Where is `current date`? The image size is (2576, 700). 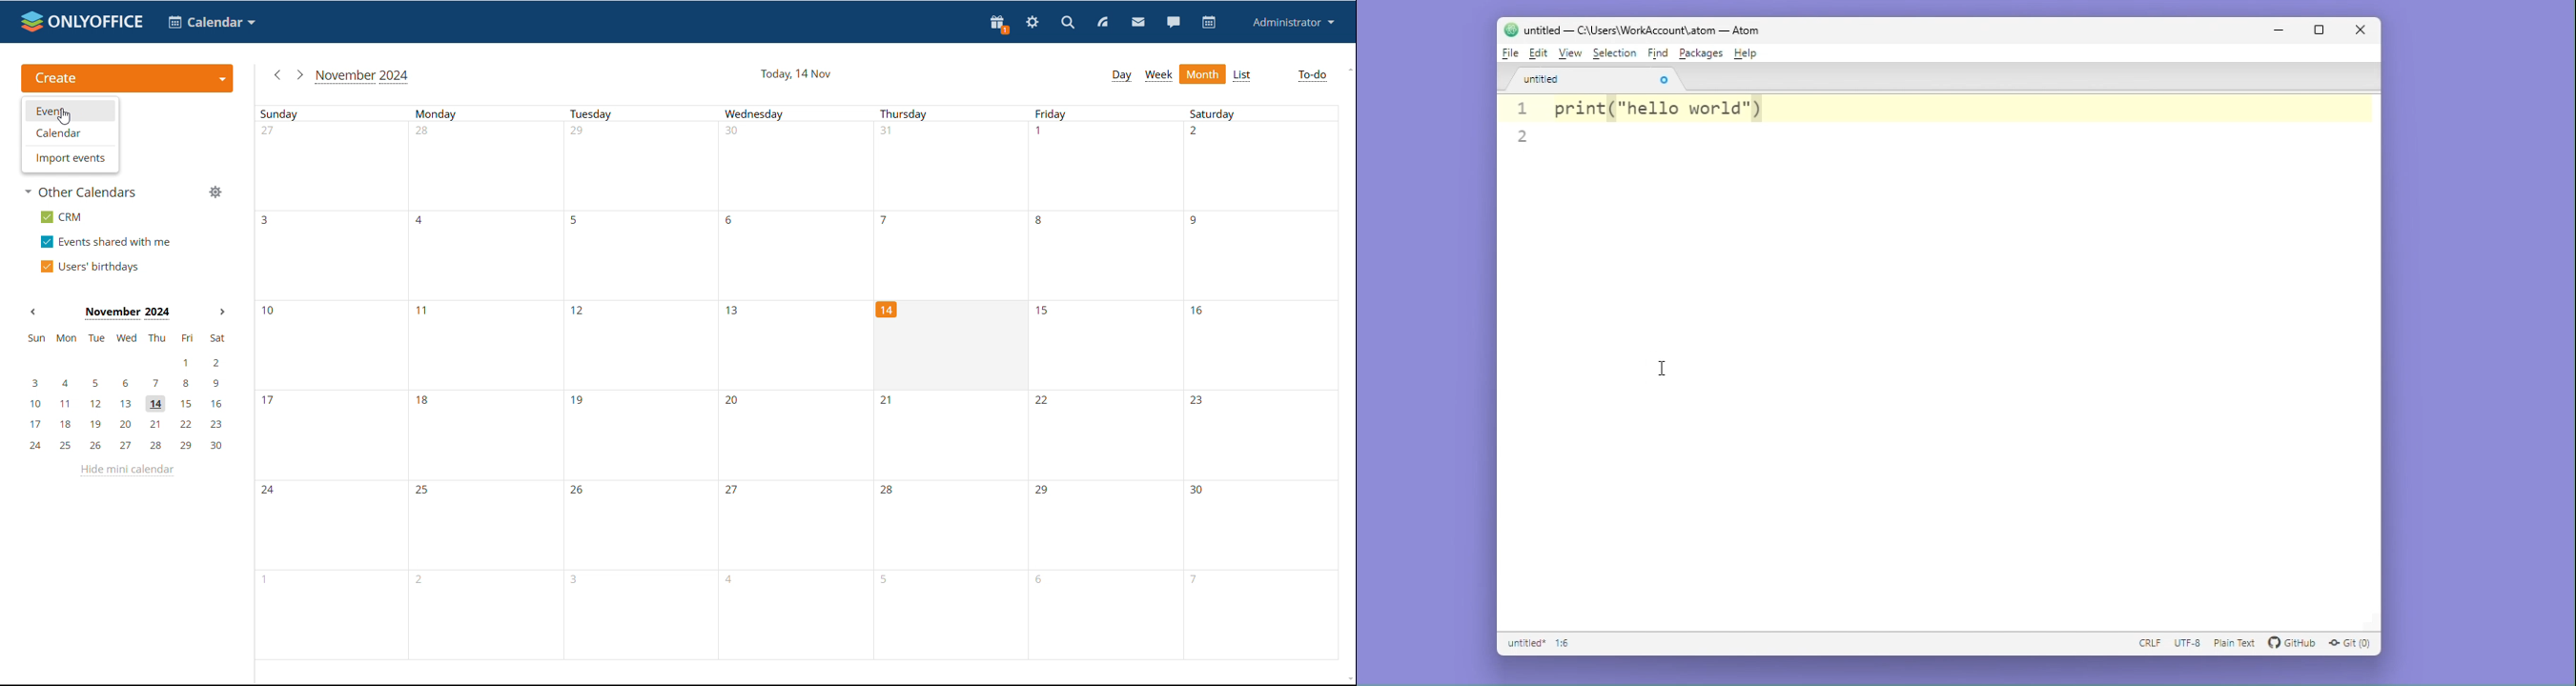 current date is located at coordinates (797, 74).